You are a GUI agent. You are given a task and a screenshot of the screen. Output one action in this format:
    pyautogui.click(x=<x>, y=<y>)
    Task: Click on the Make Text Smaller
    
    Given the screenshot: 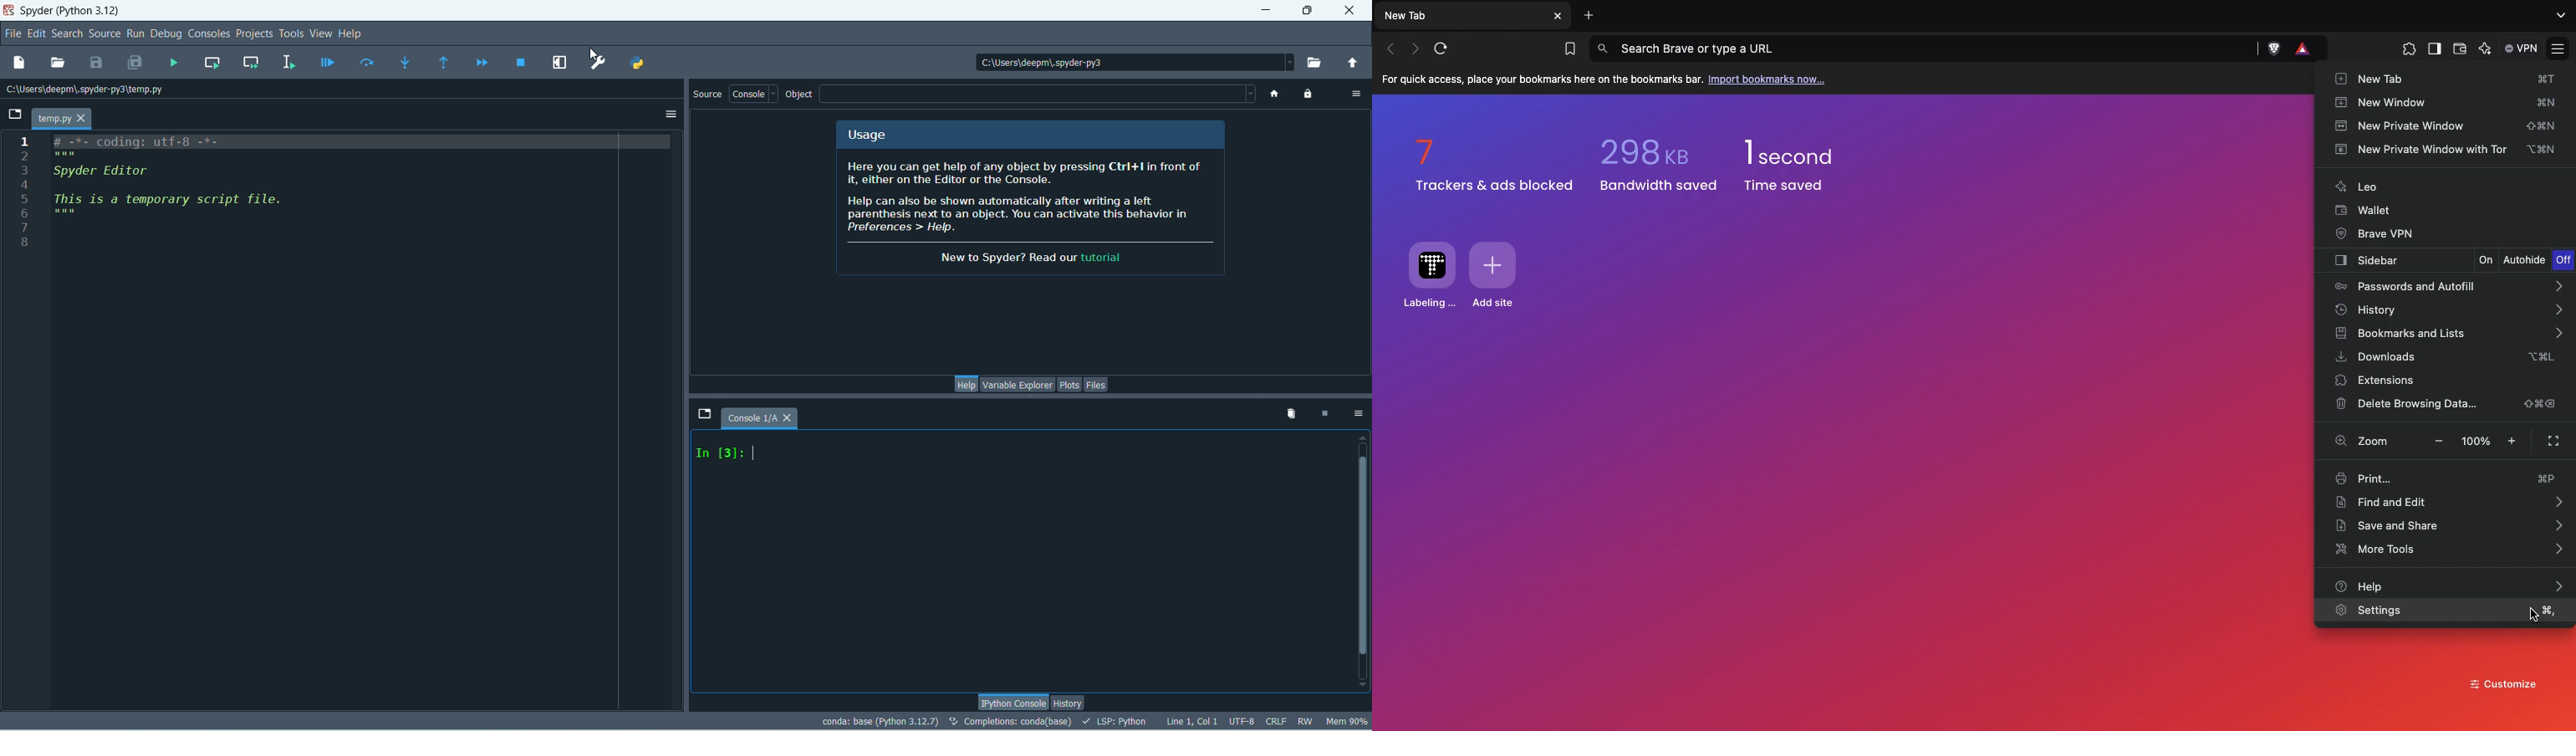 What is the action you would take?
    pyautogui.click(x=2439, y=439)
    